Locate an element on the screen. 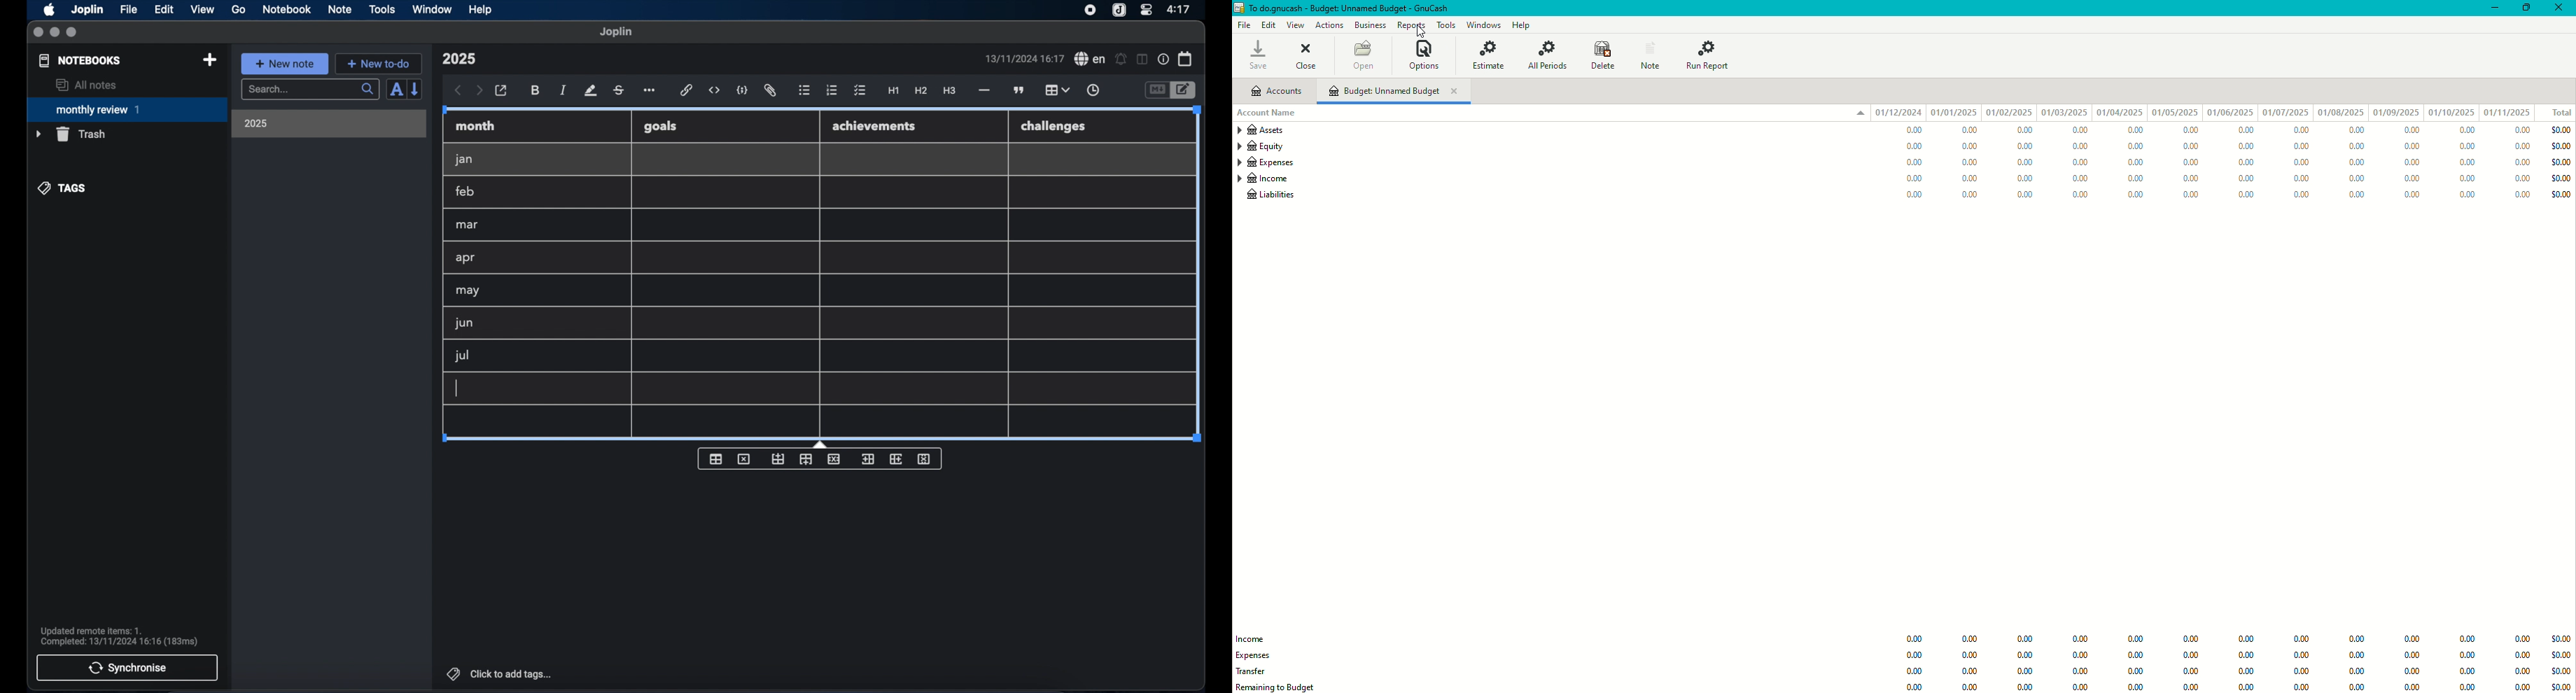 The height and width of the screenshot is (700, 2576). new to-do is located at coordinates (379, 64).